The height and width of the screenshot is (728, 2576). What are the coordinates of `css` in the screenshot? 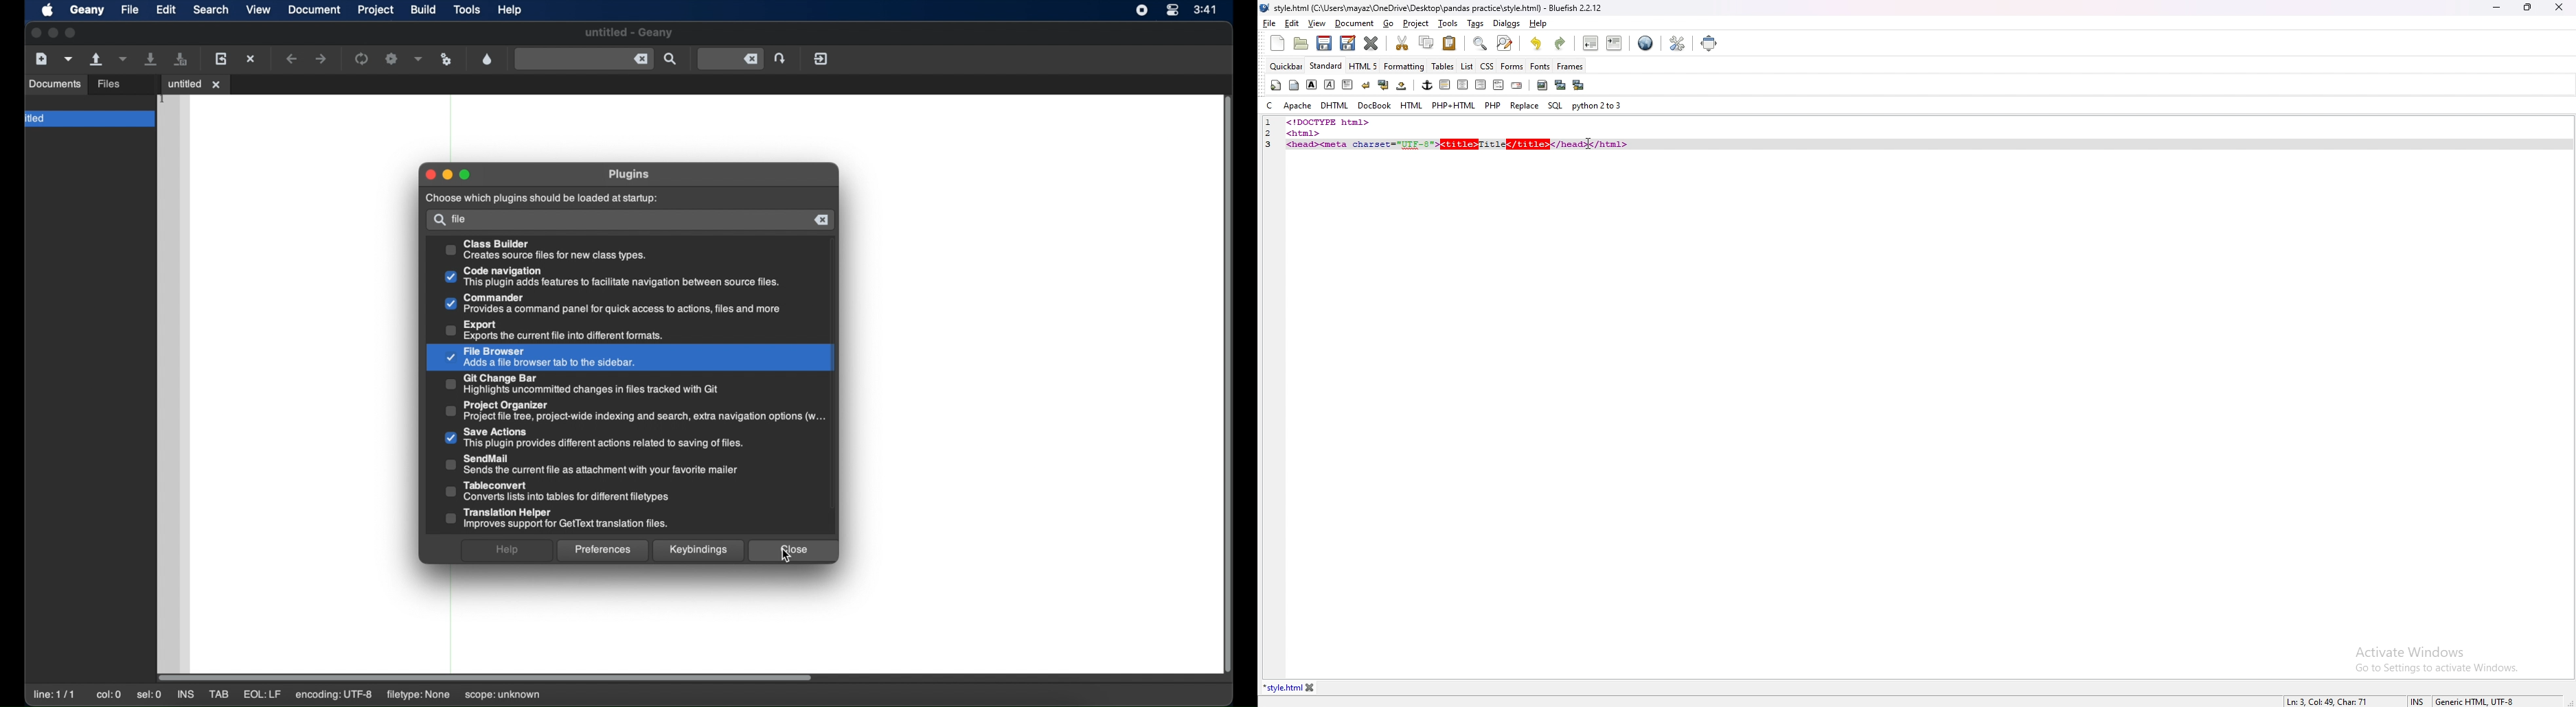 It's located at (1488, 65).